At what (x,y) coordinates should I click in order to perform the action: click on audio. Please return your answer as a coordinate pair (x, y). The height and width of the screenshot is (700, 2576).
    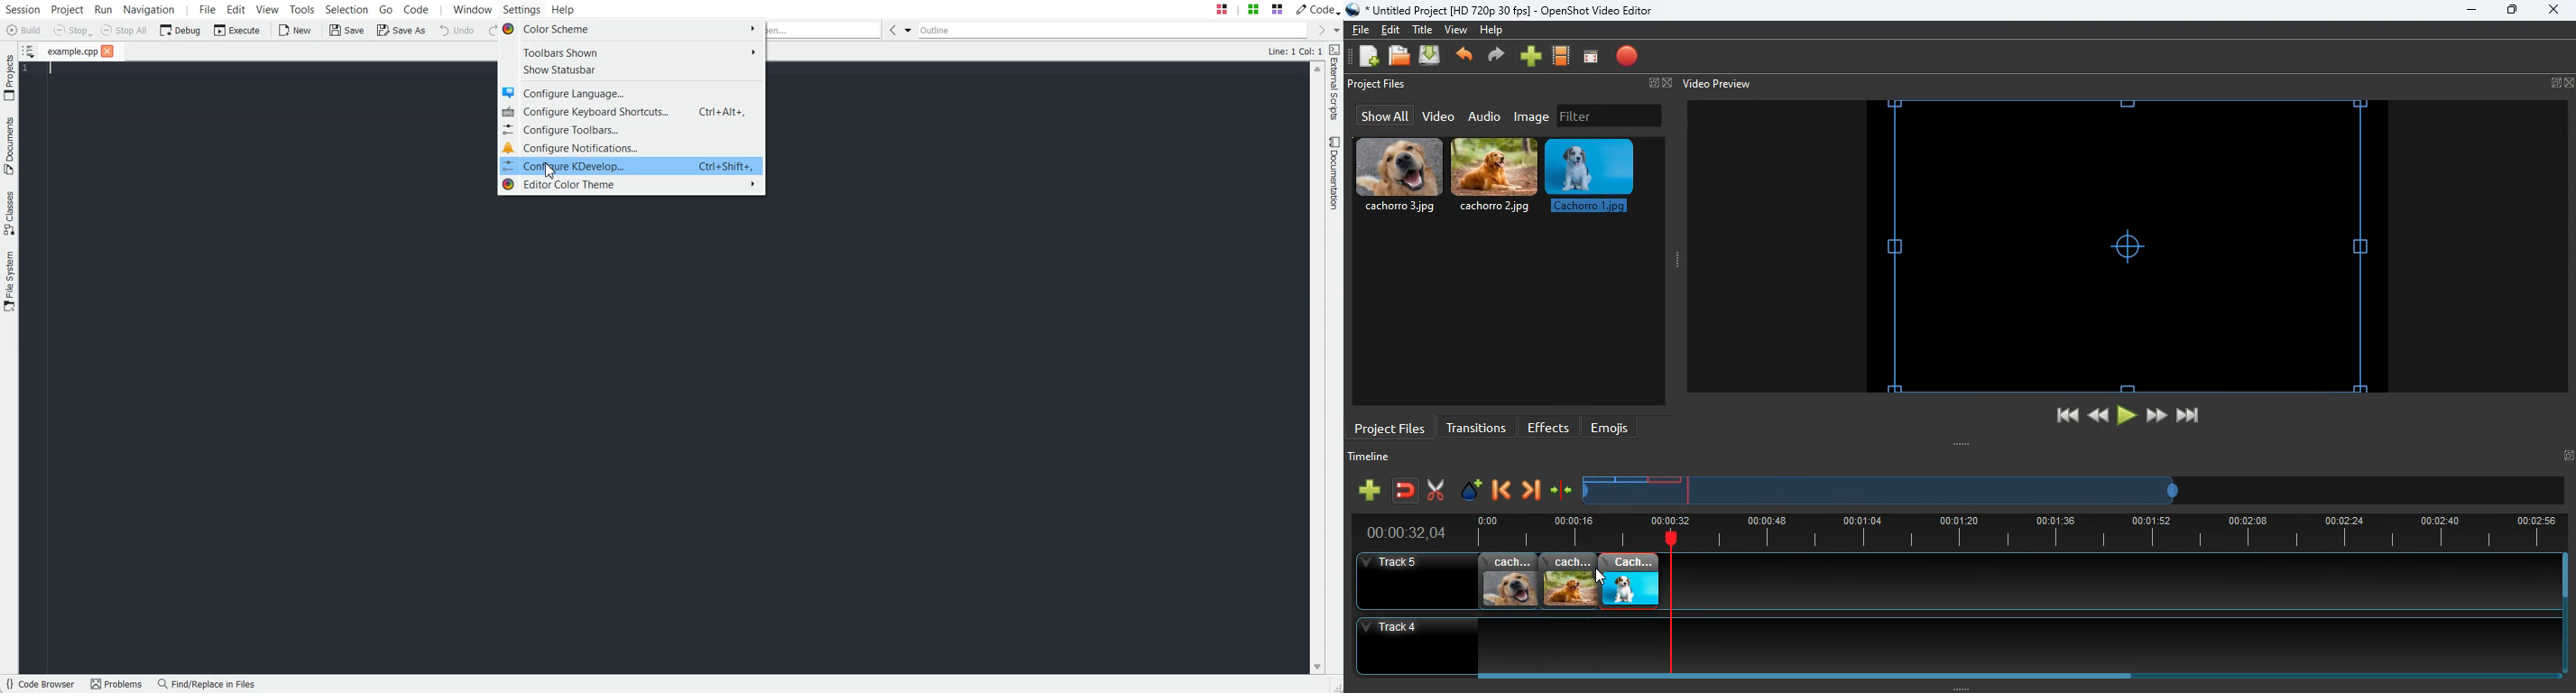
    Looking at the image, I should click on (1485, 116).